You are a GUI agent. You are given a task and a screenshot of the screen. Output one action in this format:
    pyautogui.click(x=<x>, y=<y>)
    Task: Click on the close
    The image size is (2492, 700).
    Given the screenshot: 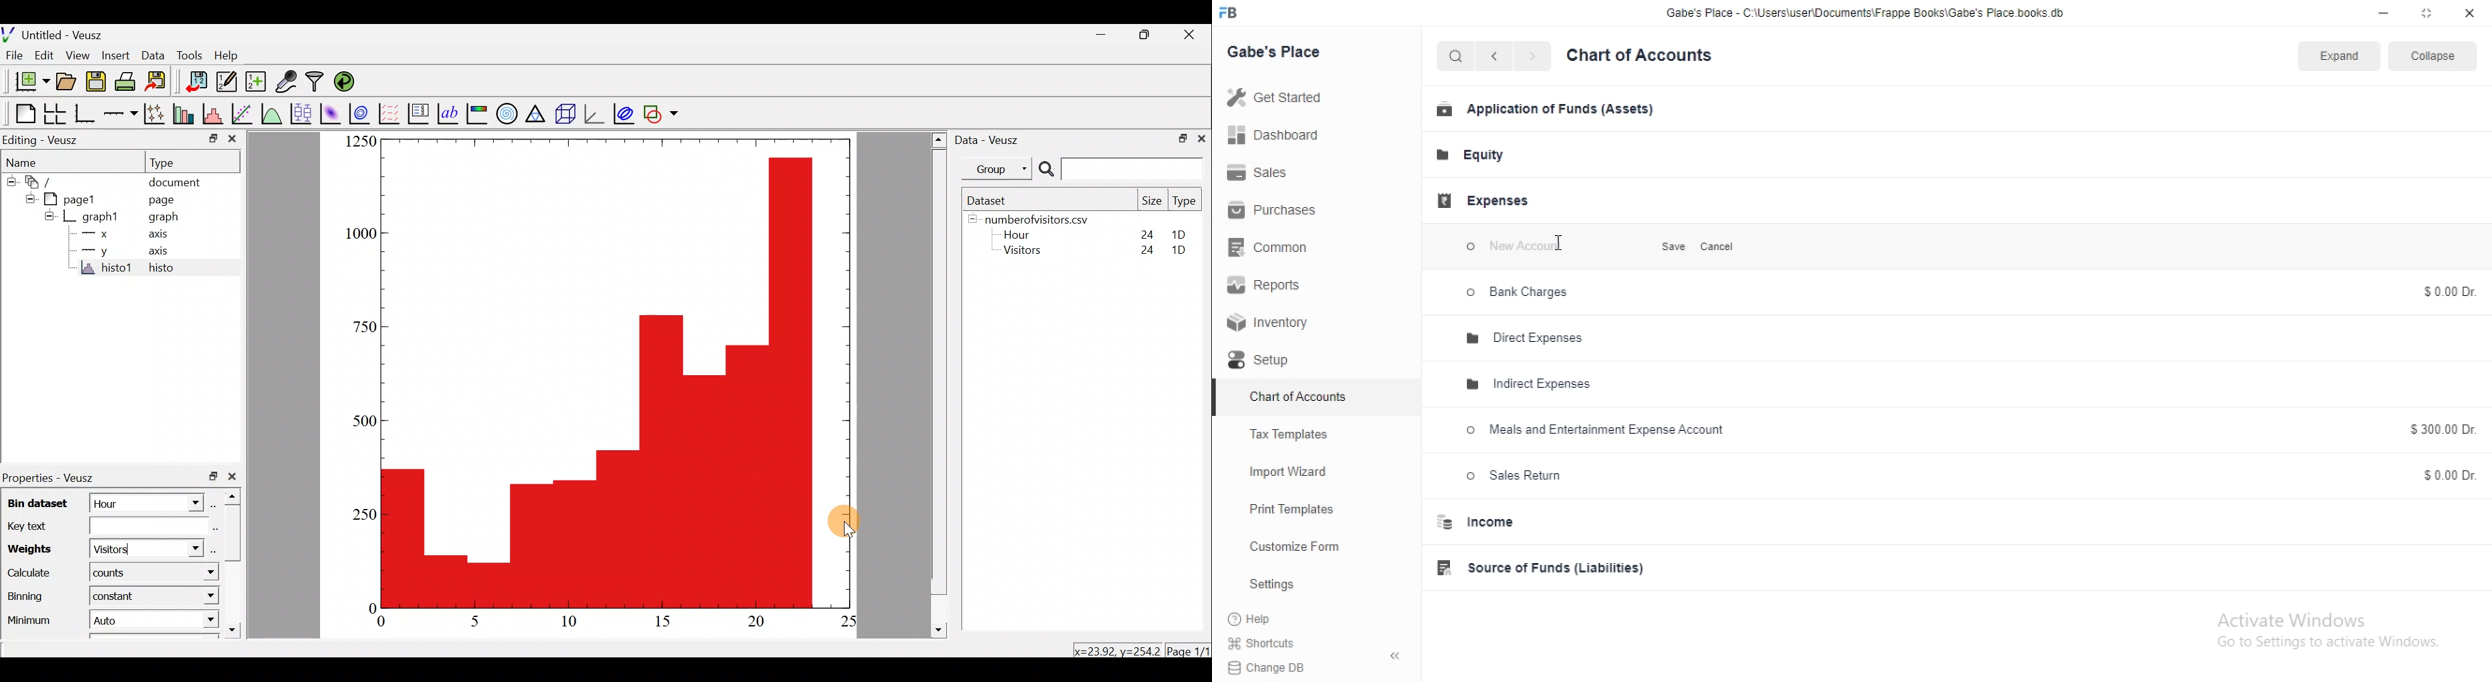 What is the action you would take?
    pyautogui.click(x=2471, y=13)
    